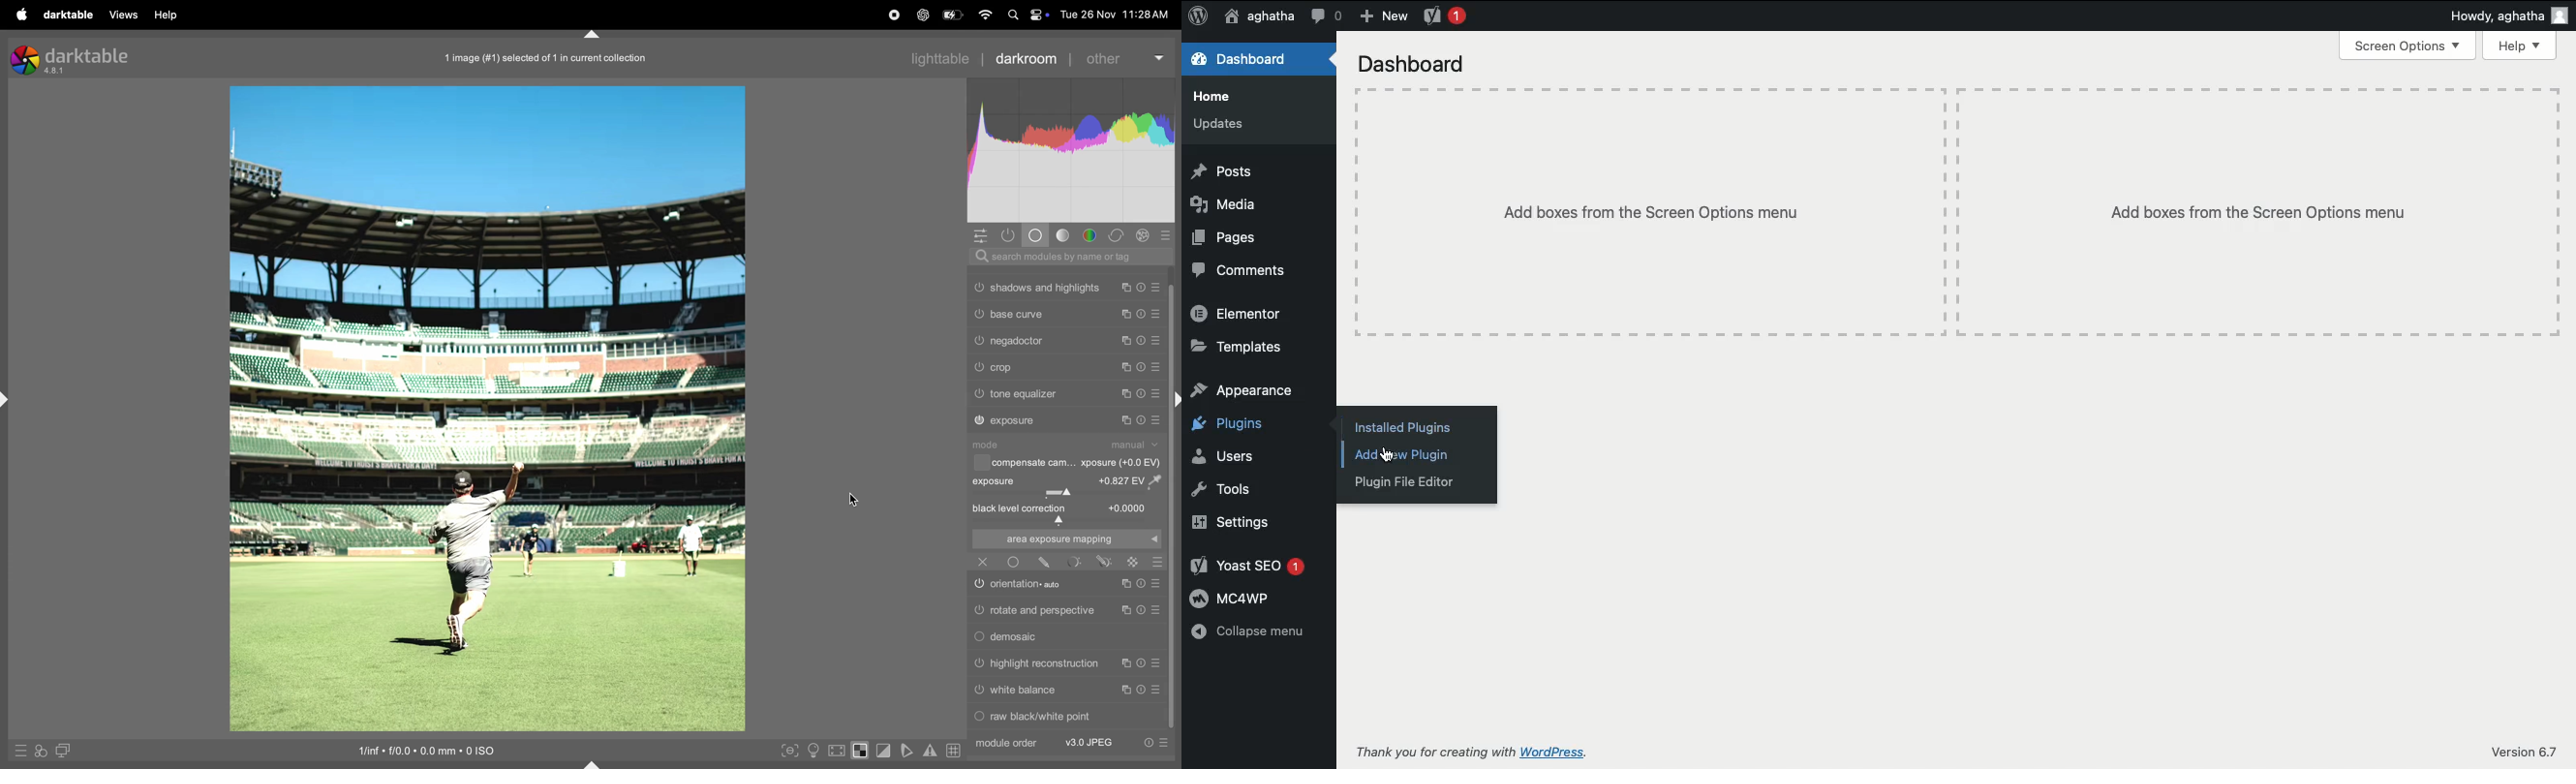 Image resolution: width=2576 pixels, height=784 pixels. What do you see at coordinates (979, 638) in the screenshot?
I see `Switch on or off` at bounding box center [979, 638].